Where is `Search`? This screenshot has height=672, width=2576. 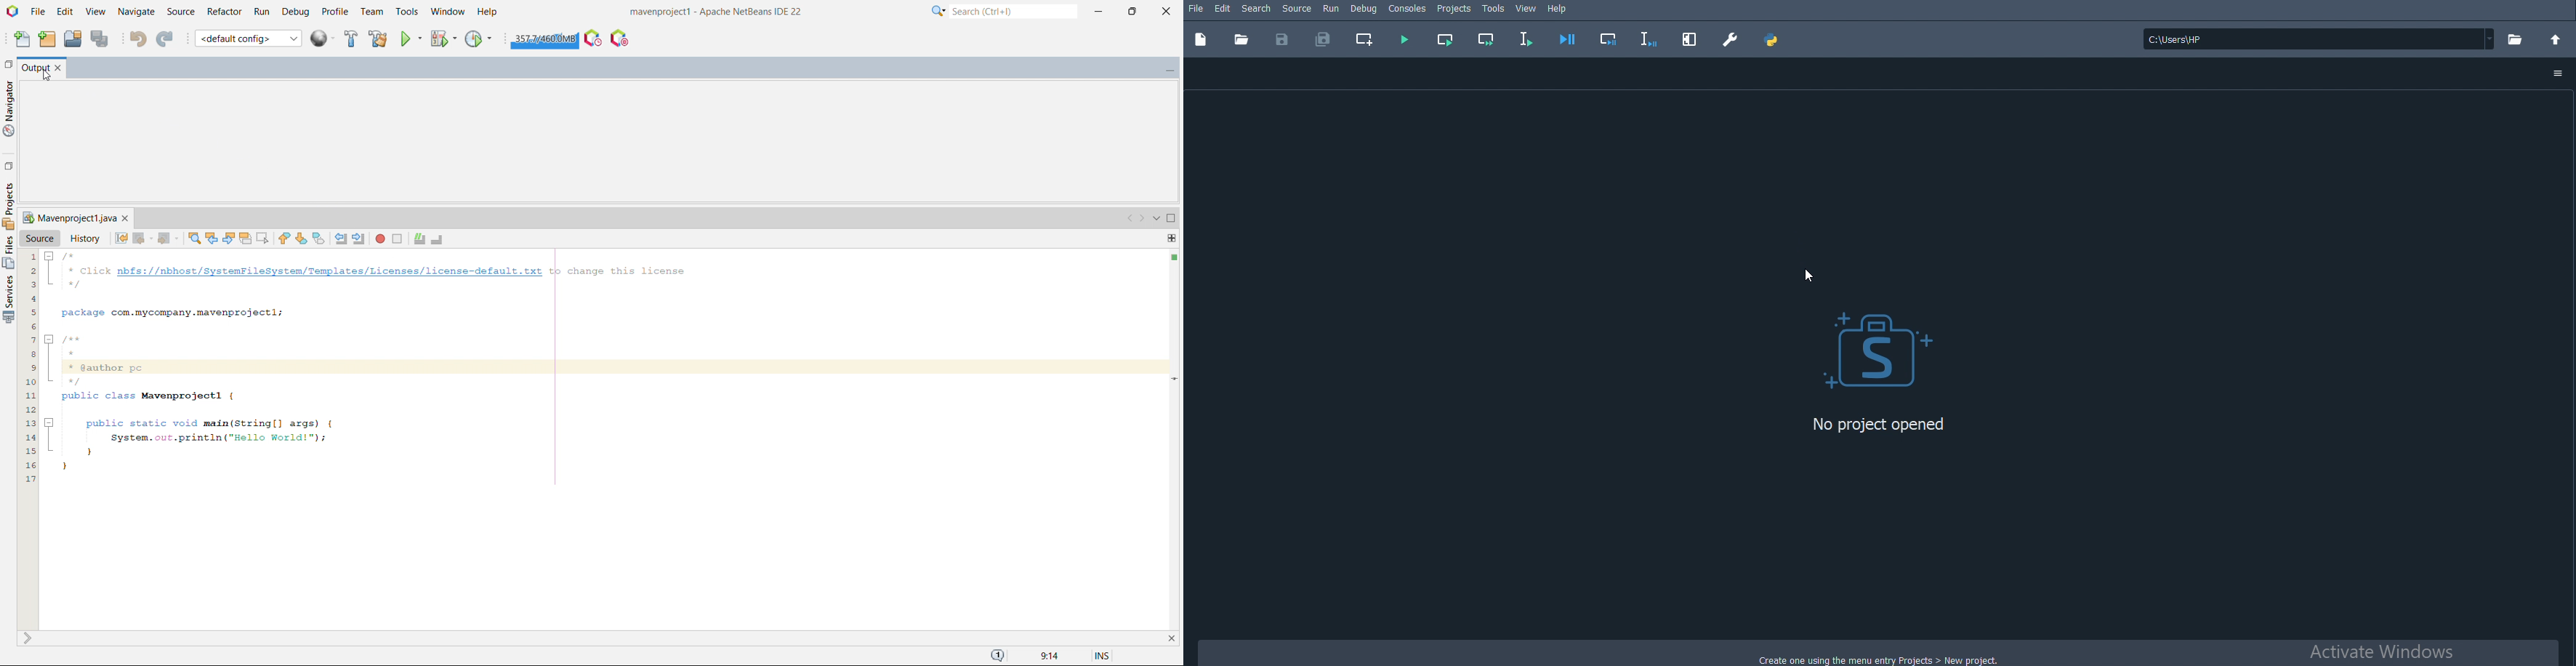
Search is located at coordinates (1256, 8).